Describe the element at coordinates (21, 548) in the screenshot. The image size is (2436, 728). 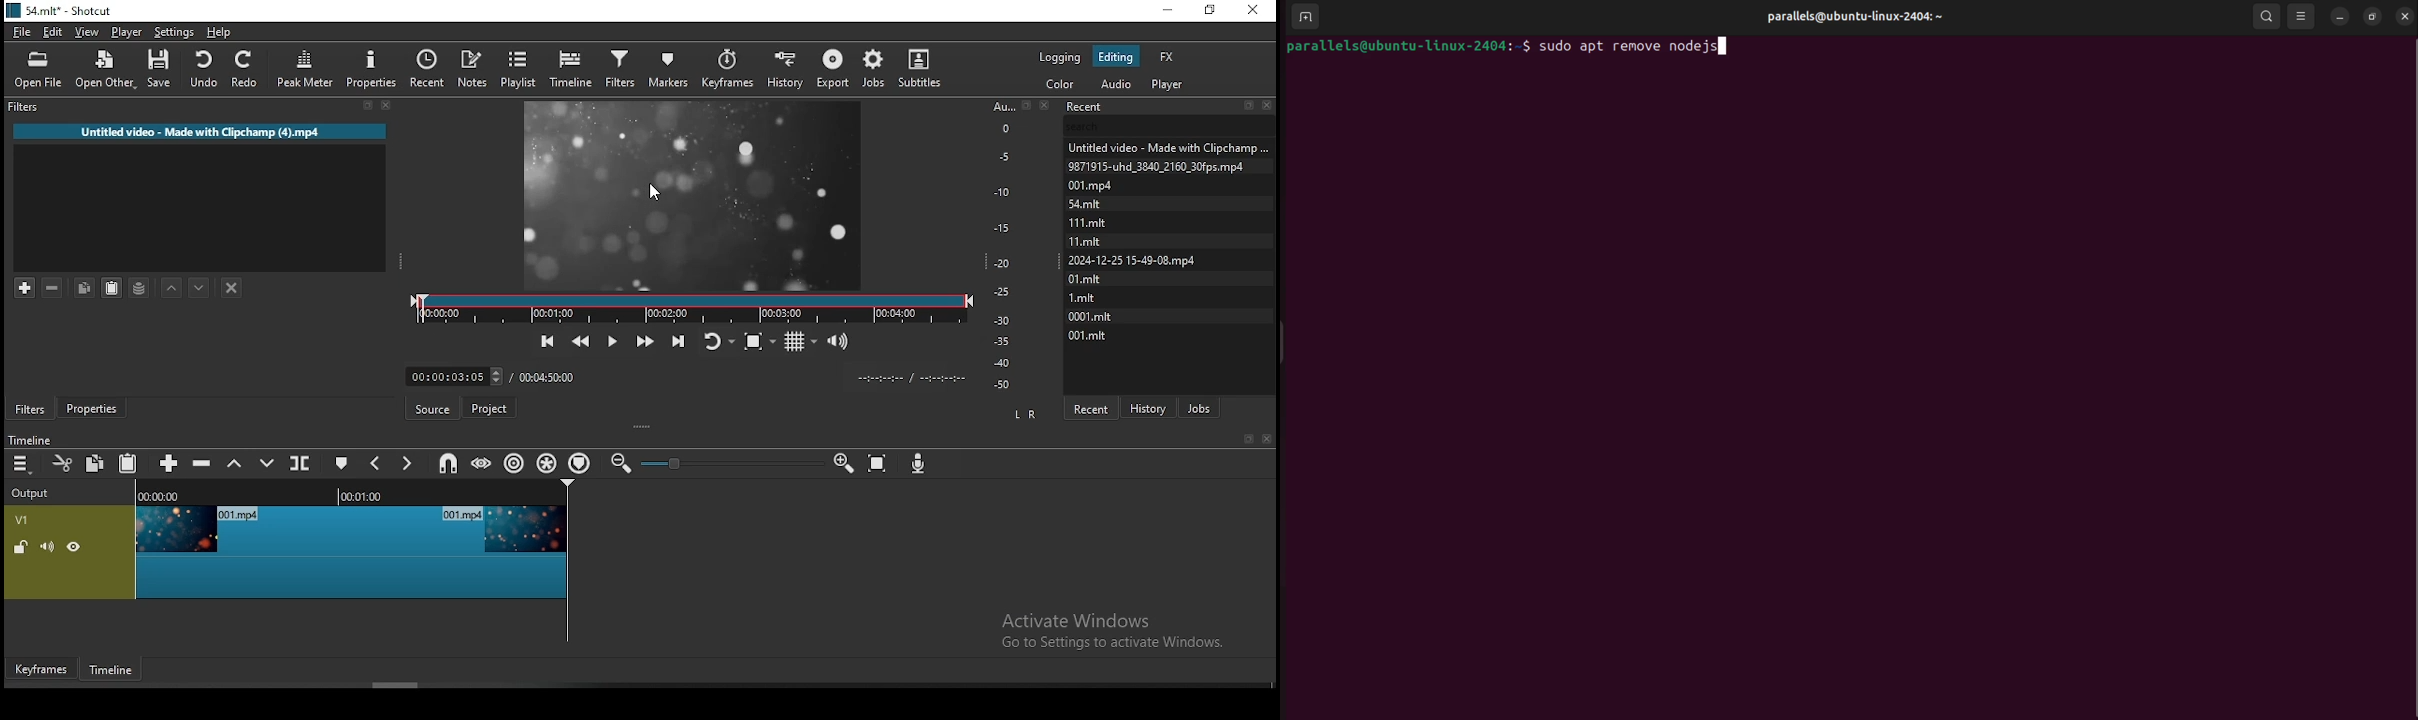
I see `(un)lock` at that location.